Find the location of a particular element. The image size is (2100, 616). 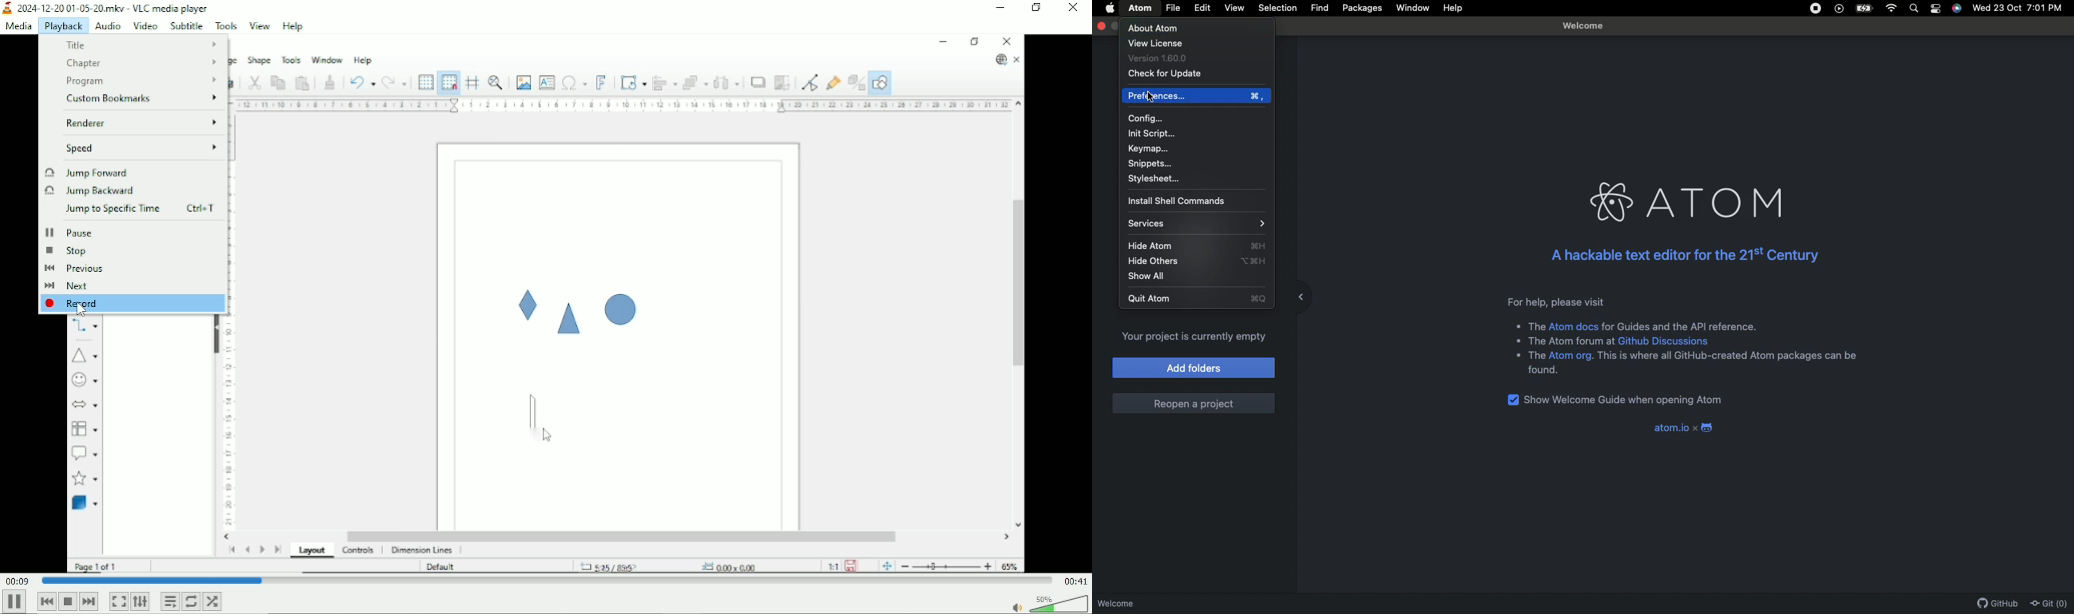

Atom logo is located at coordinates (1688, 201).